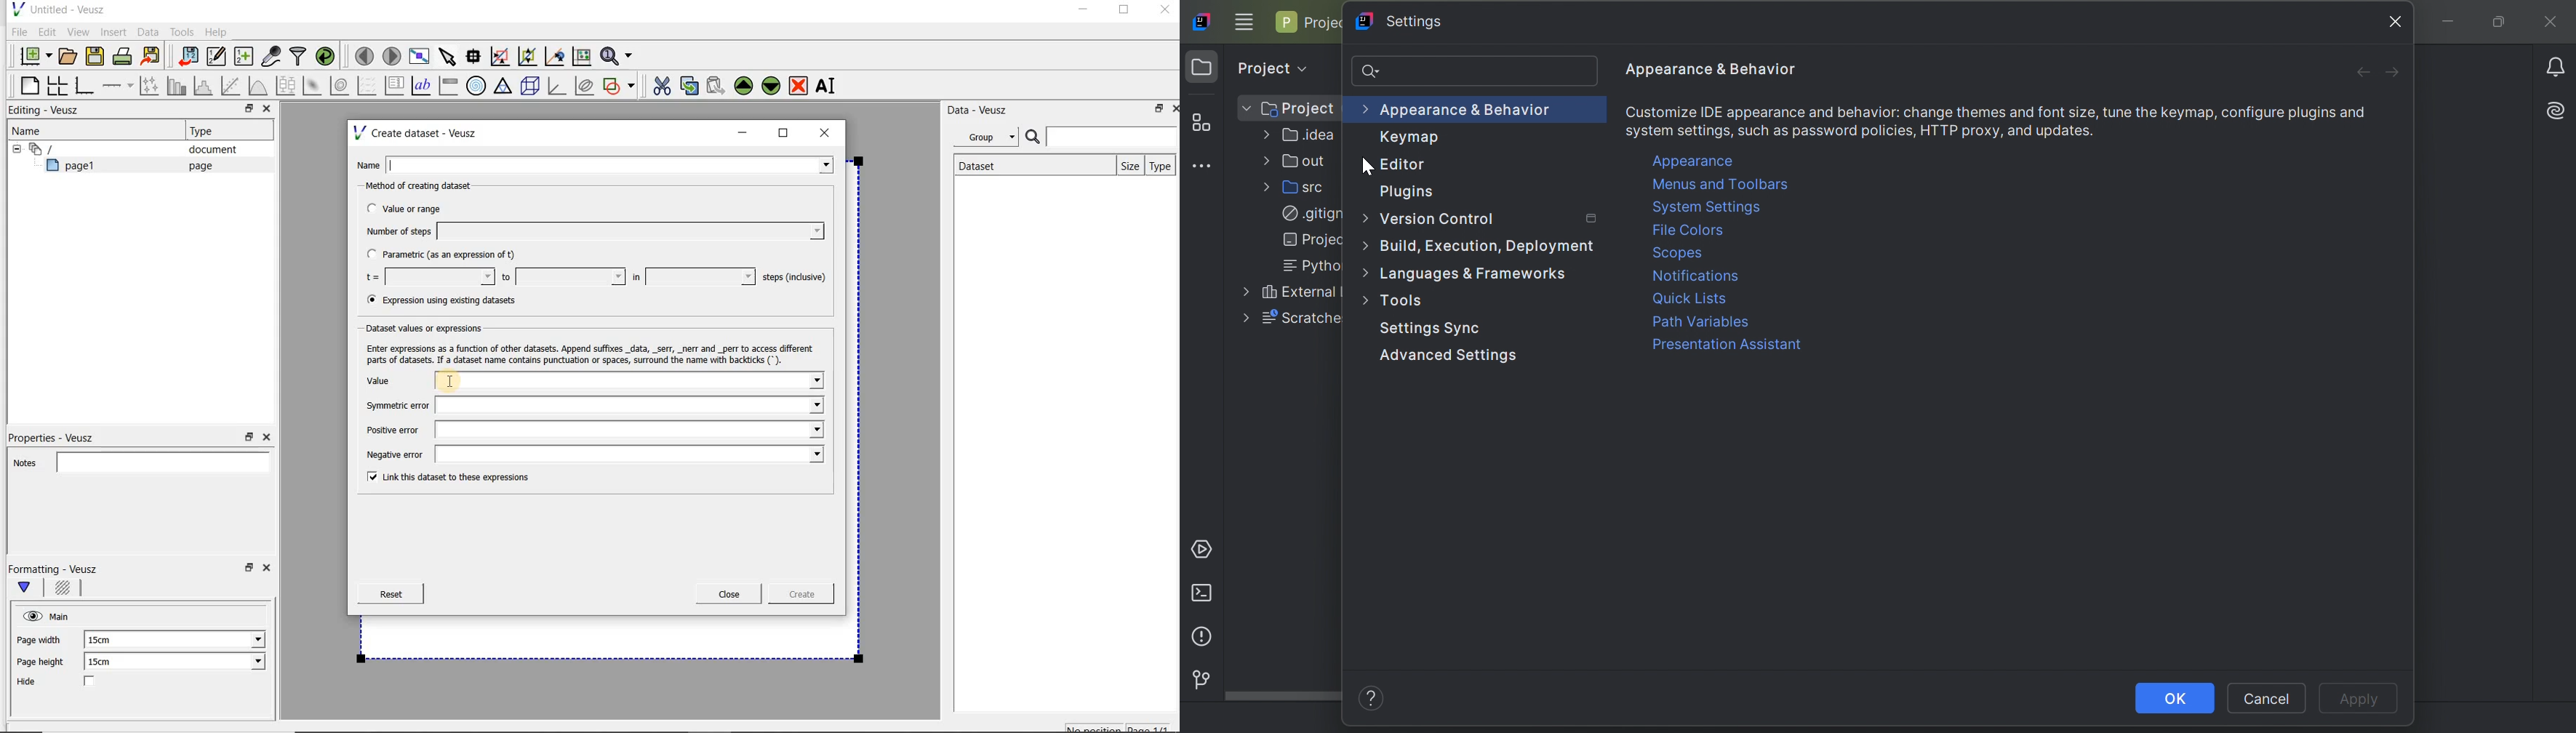 Image resolution: width=2576 pixels, height=756 pixels. What do you see at coordinates (257, 86) in the screenshot?
I see `plot a function` at bounding box center [257, 86].